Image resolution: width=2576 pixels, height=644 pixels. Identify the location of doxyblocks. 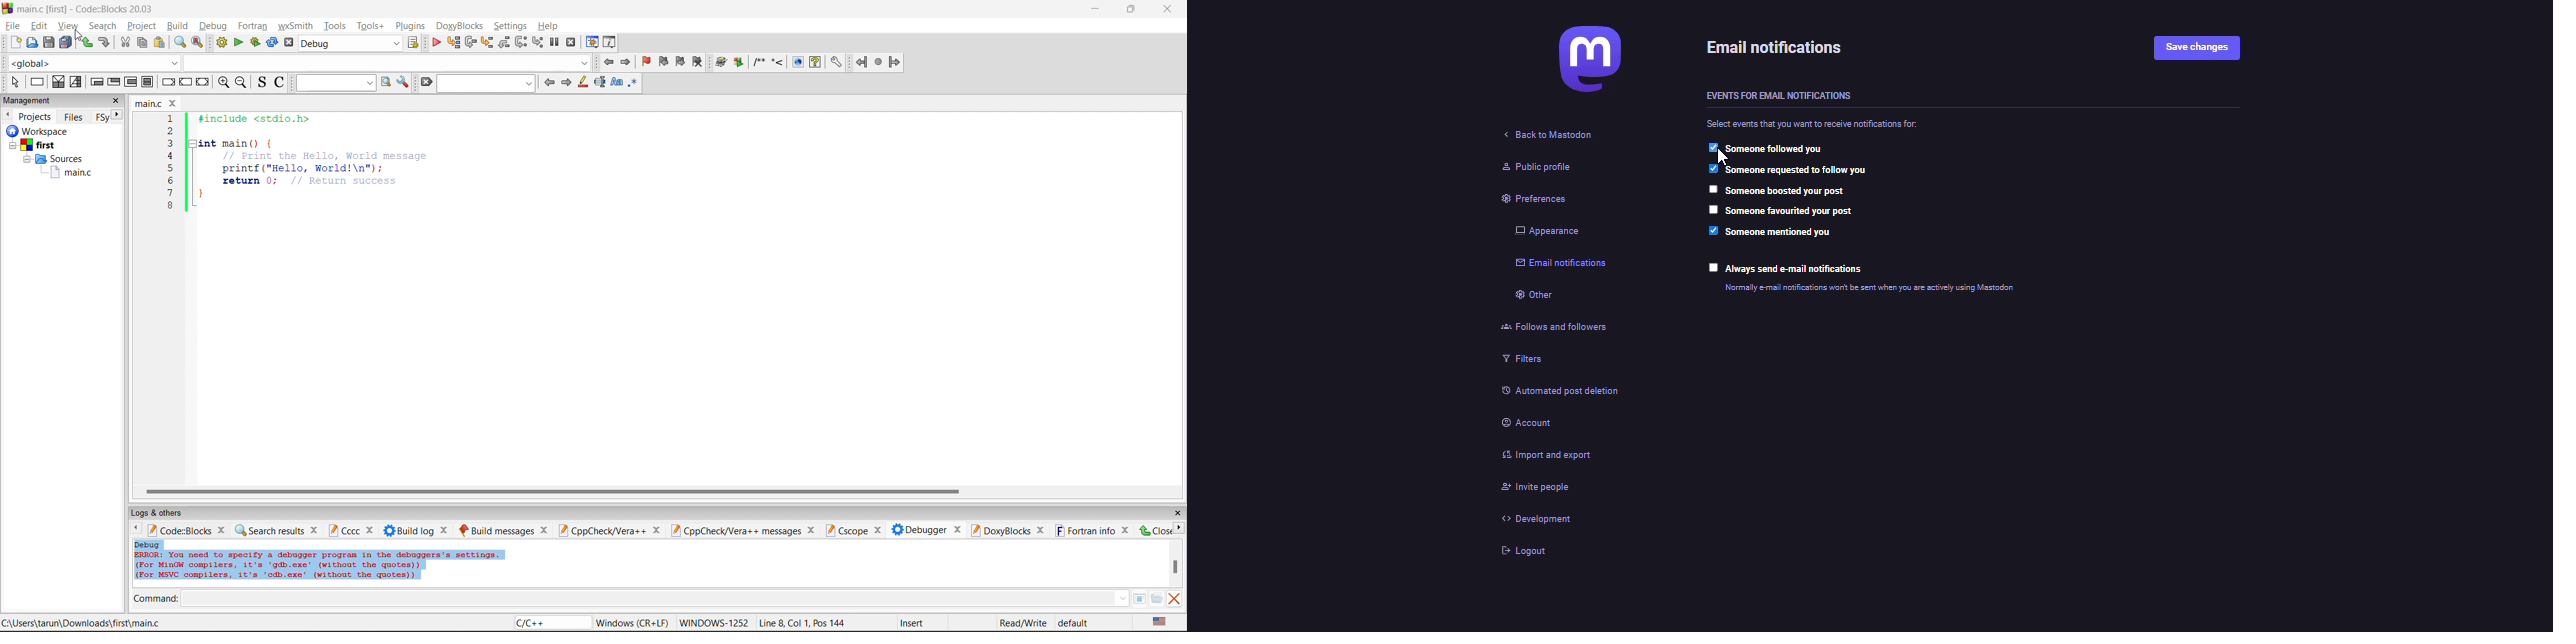
(1005, 530).